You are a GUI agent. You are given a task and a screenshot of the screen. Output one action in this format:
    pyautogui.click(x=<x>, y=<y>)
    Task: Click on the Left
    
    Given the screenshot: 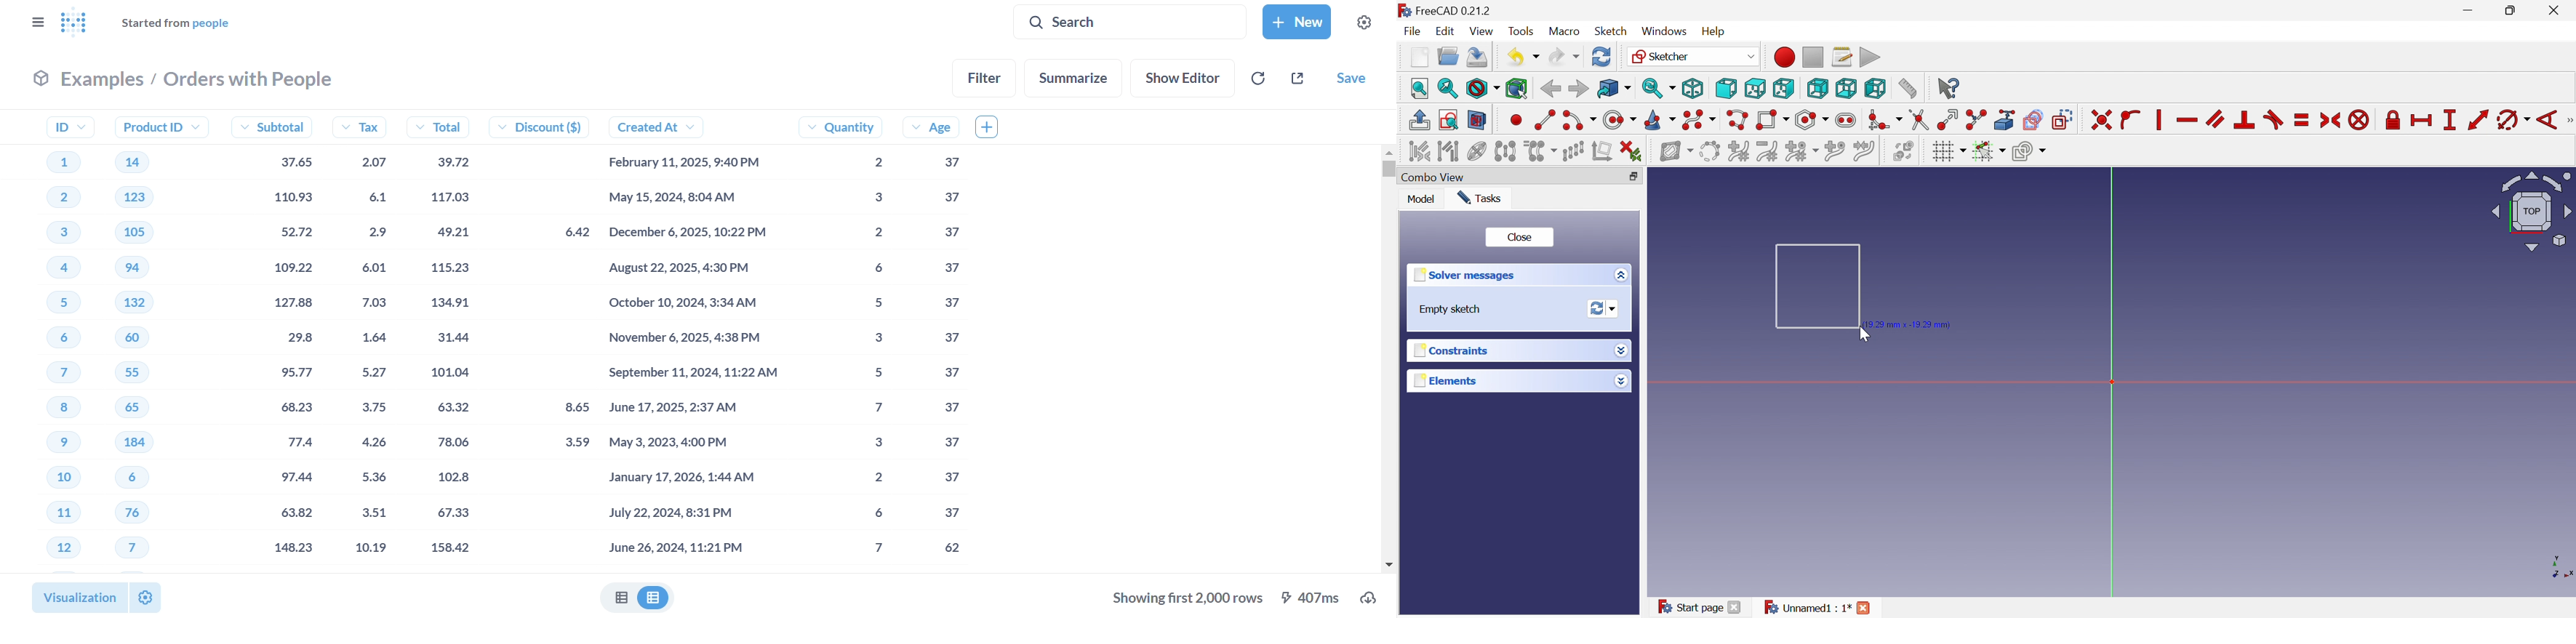 What is the action you would take?
    pyautogui.click(x=1874, y=88)
    